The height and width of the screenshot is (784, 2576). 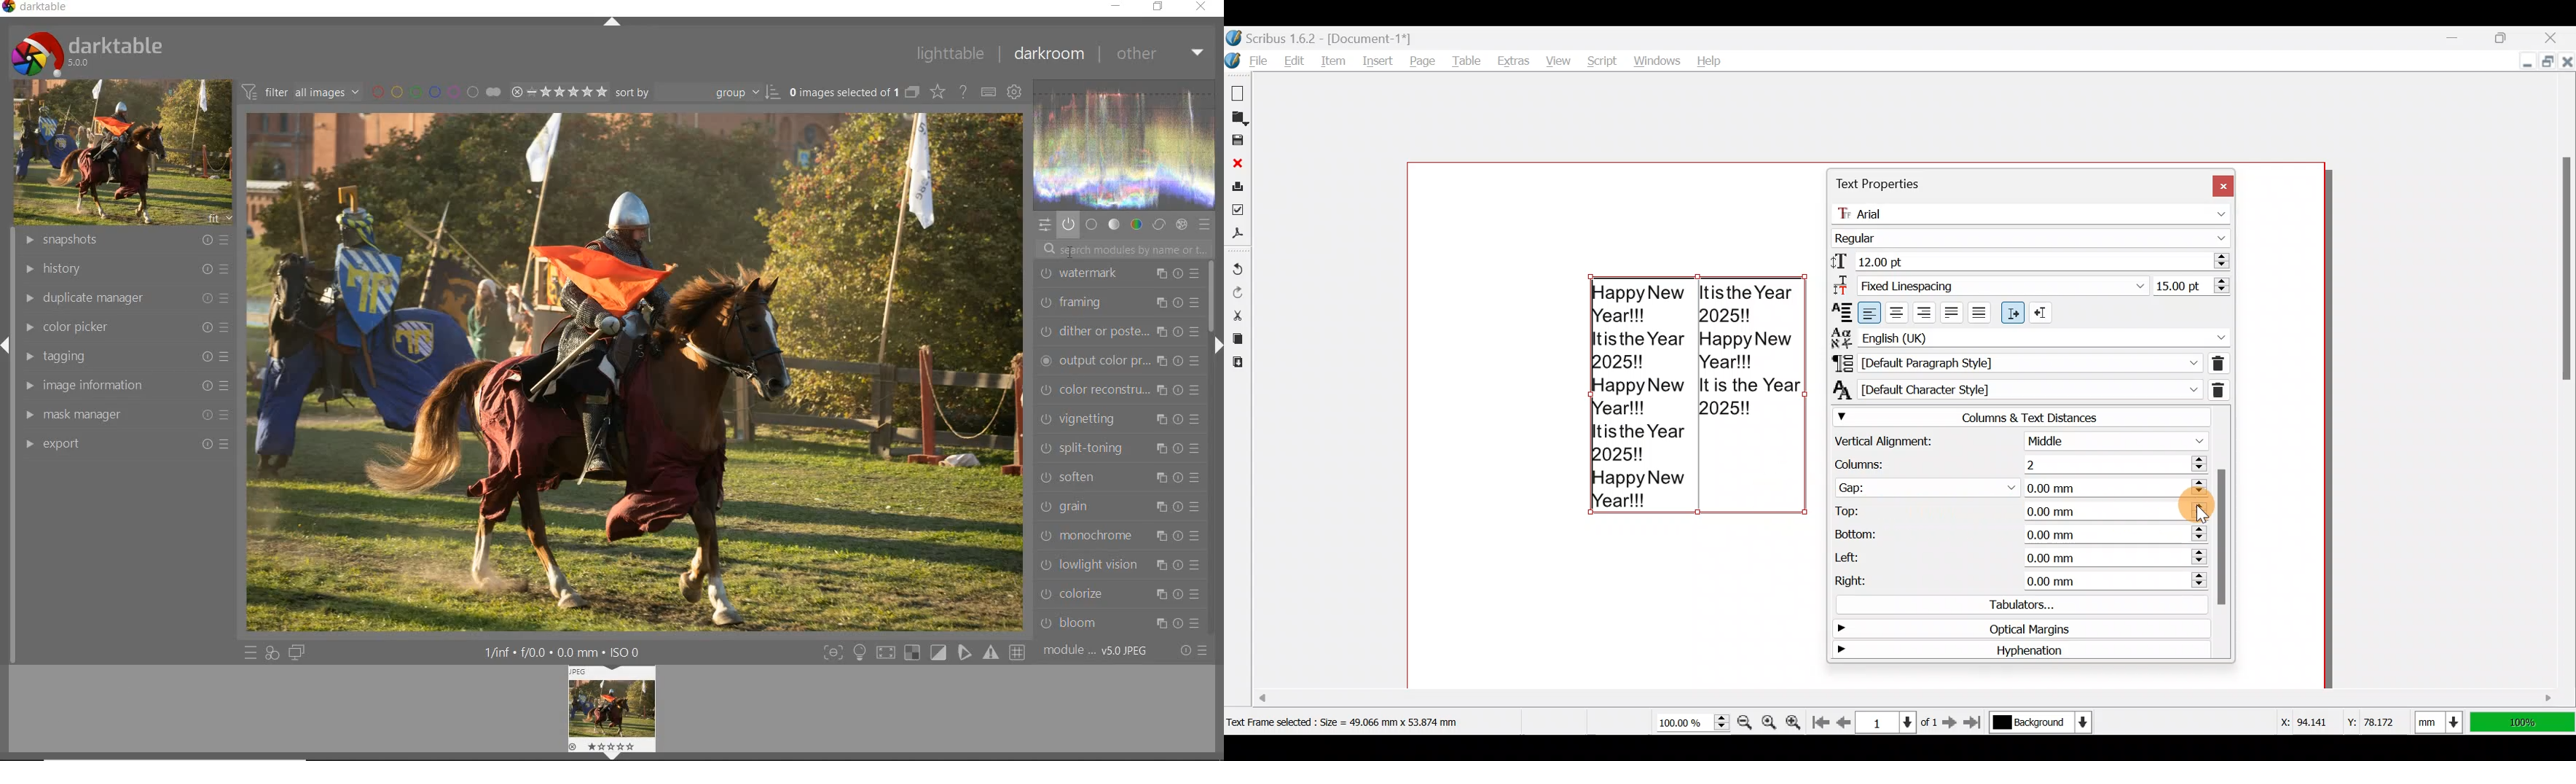 I want to click on color reconstruction, so click(x=1123, y=390).